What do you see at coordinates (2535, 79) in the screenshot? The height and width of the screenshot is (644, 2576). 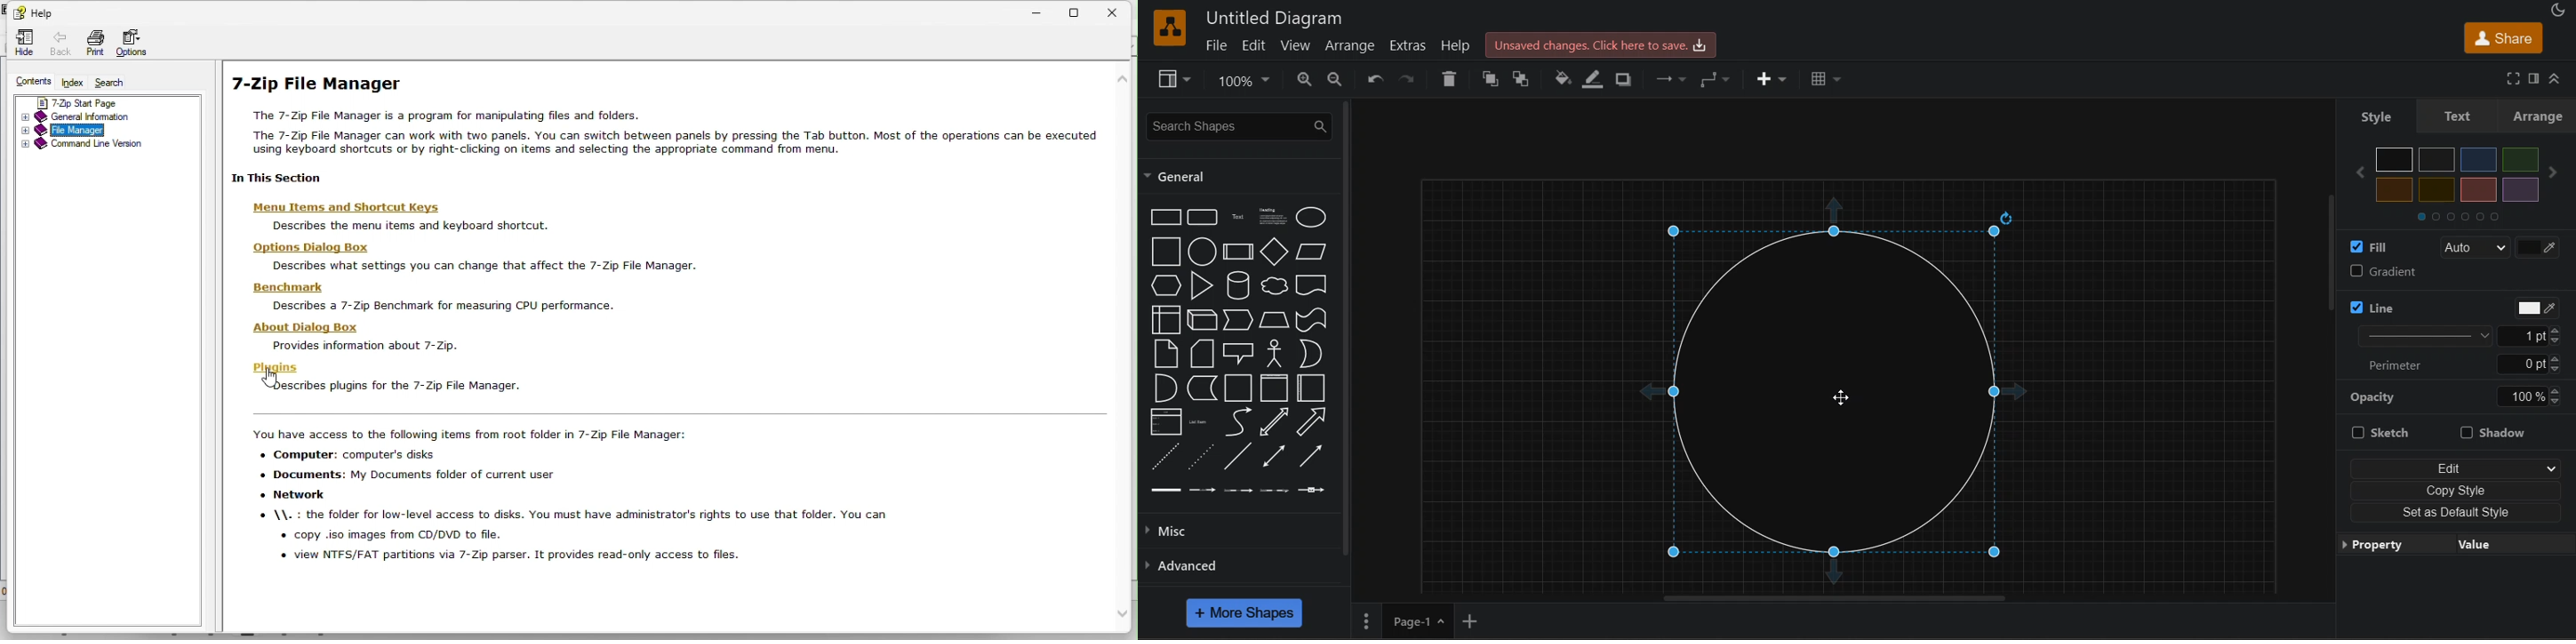 I see `format` at bounding box center [2535, 79].